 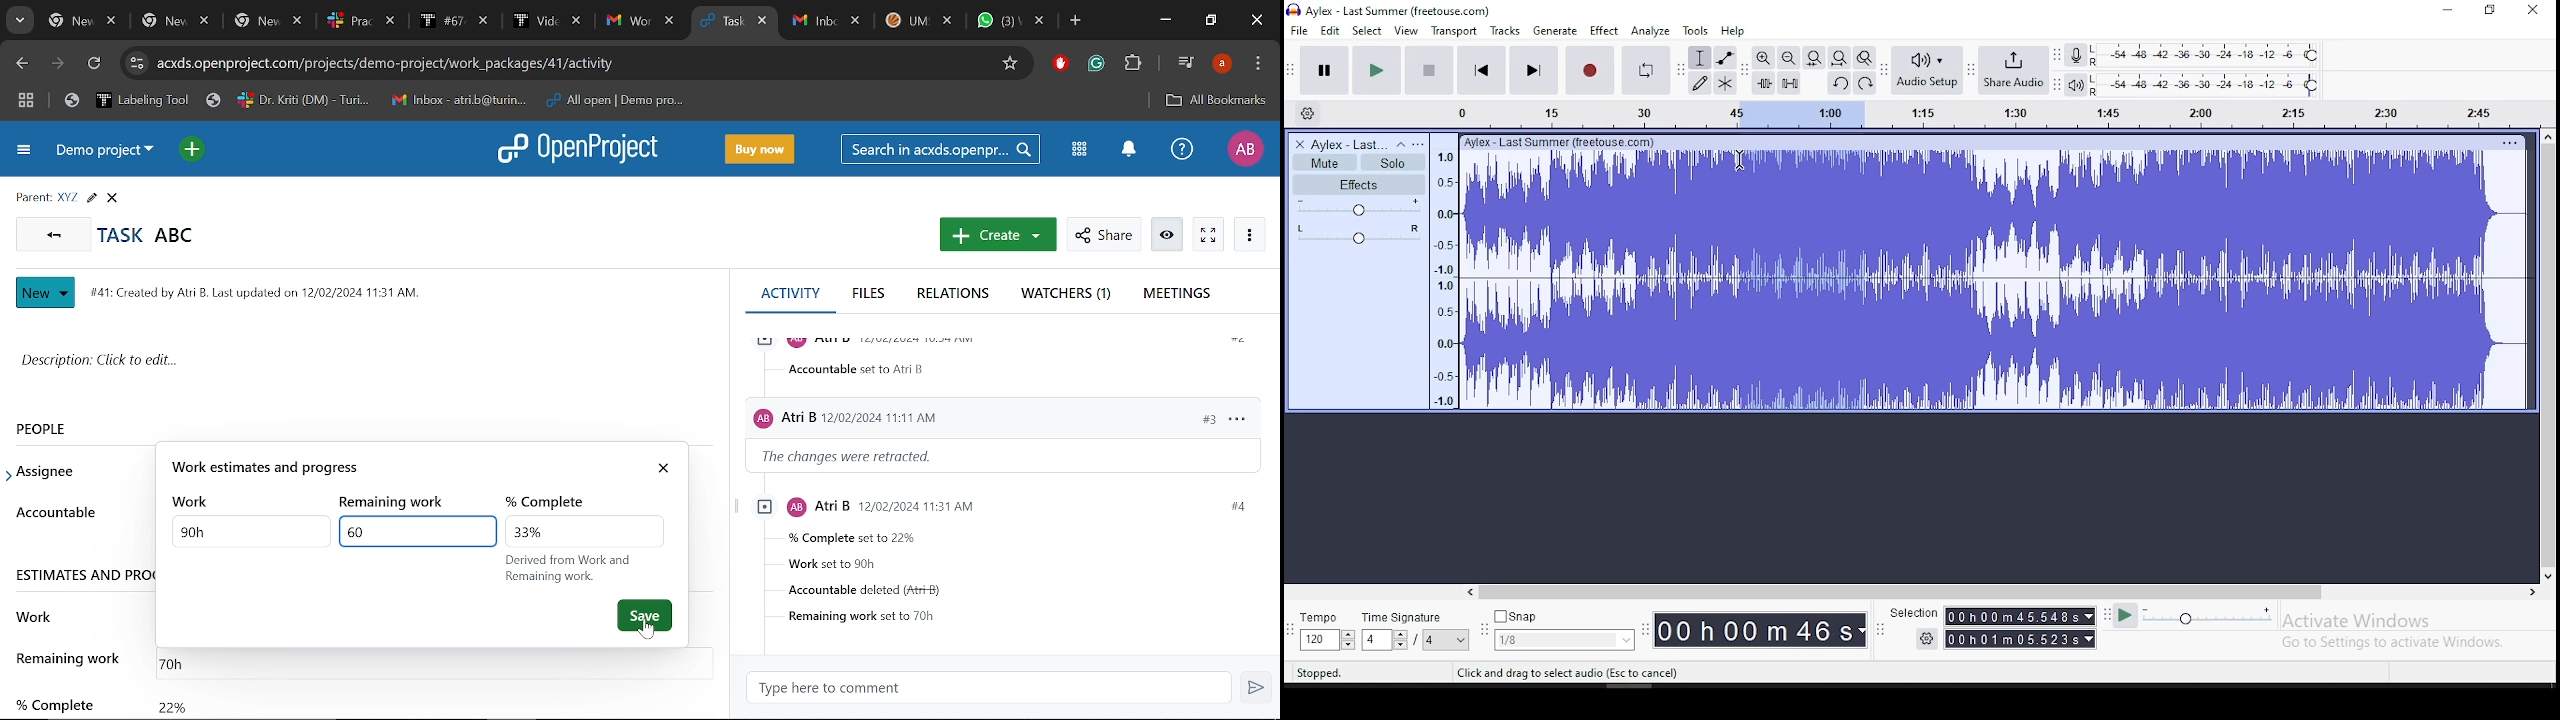 I want to click on Chick and drag to select audio 9esc to cancel0, so click(x=1571, y=674).